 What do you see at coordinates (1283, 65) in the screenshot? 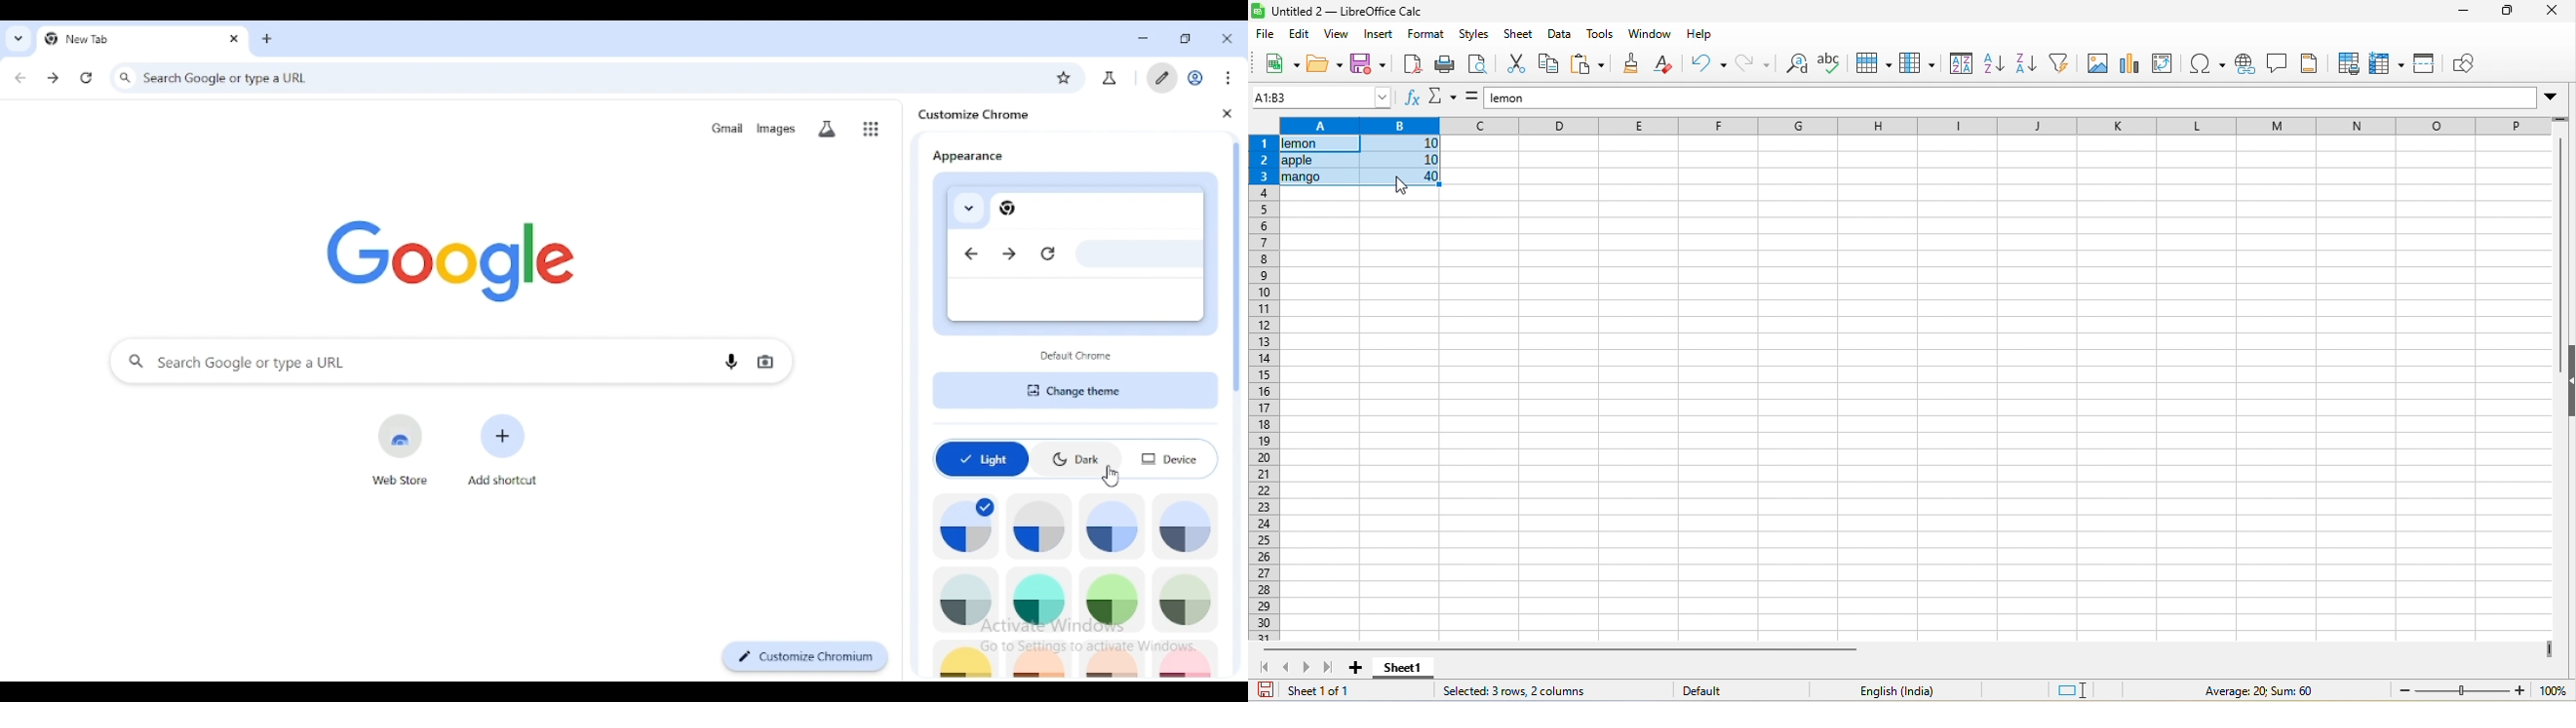
I see `new ` at bounding box center [1283, 65].